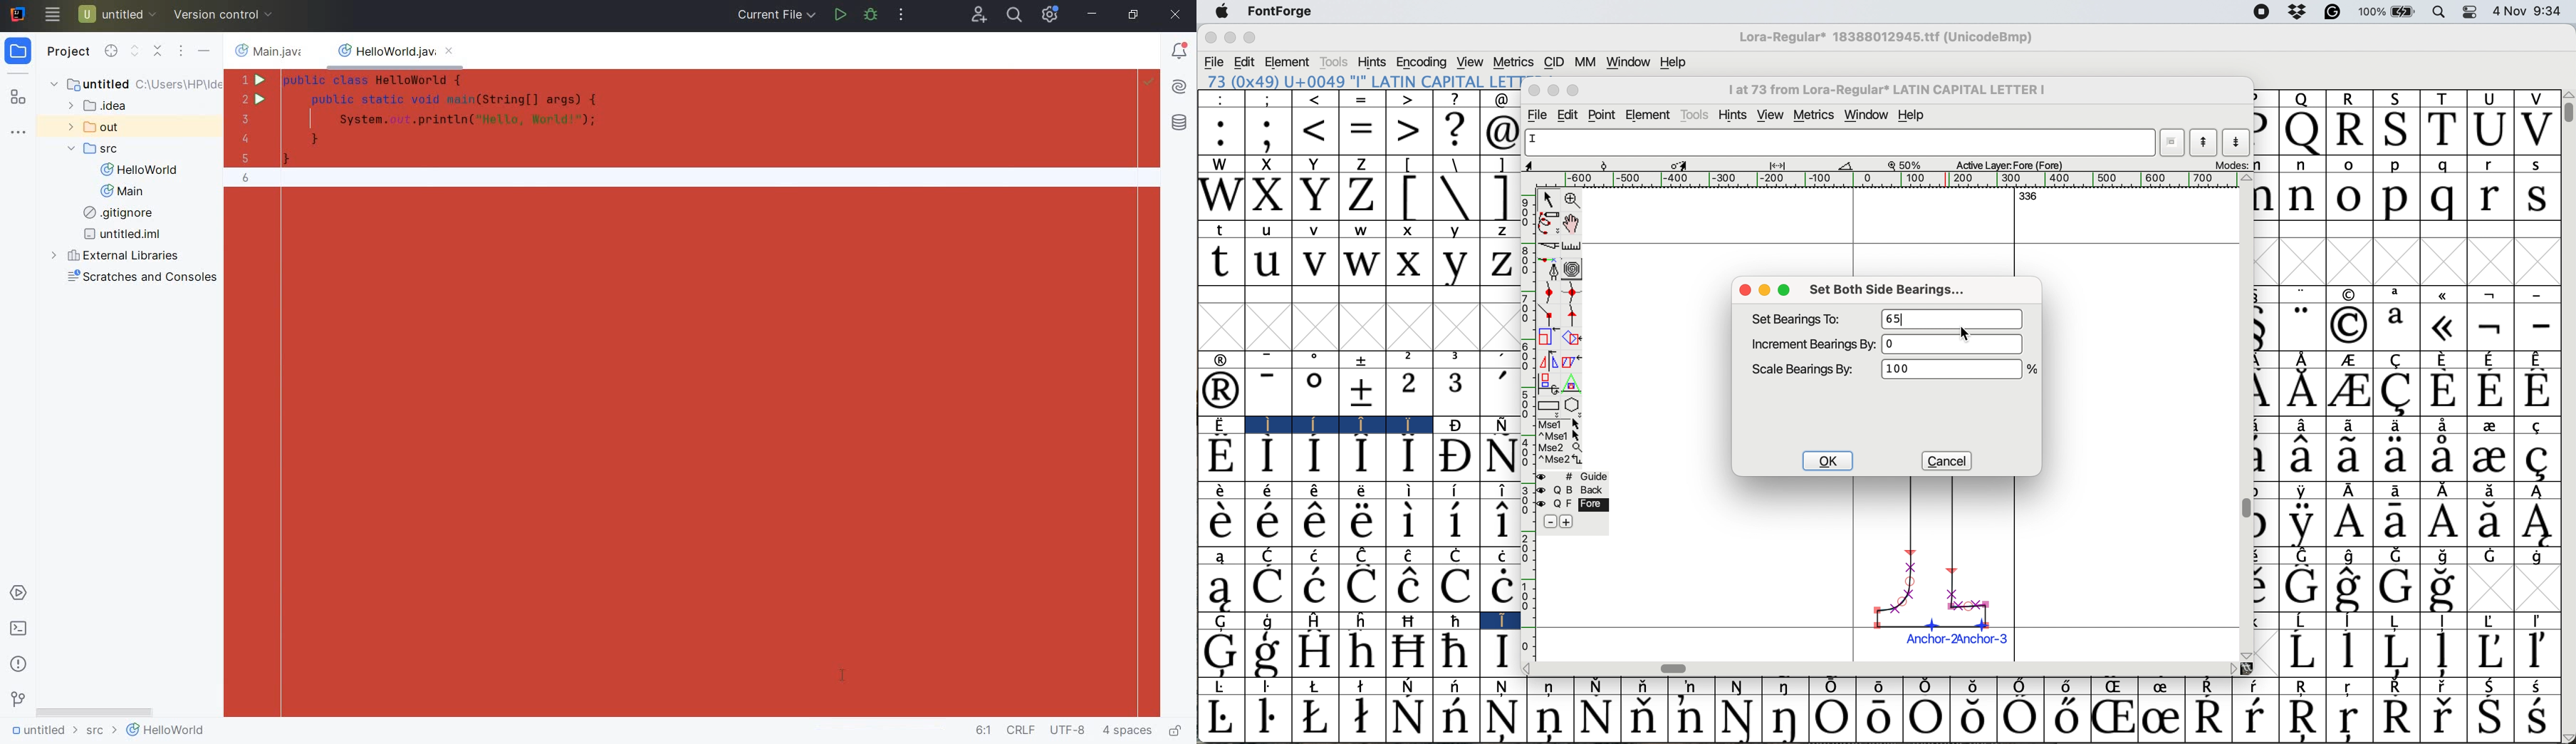 The image size is (2576, 756). What do you see at coordinates (1559, 423) in the screenshot?
I see `Mse 1` at bounding box center [1559, 423].